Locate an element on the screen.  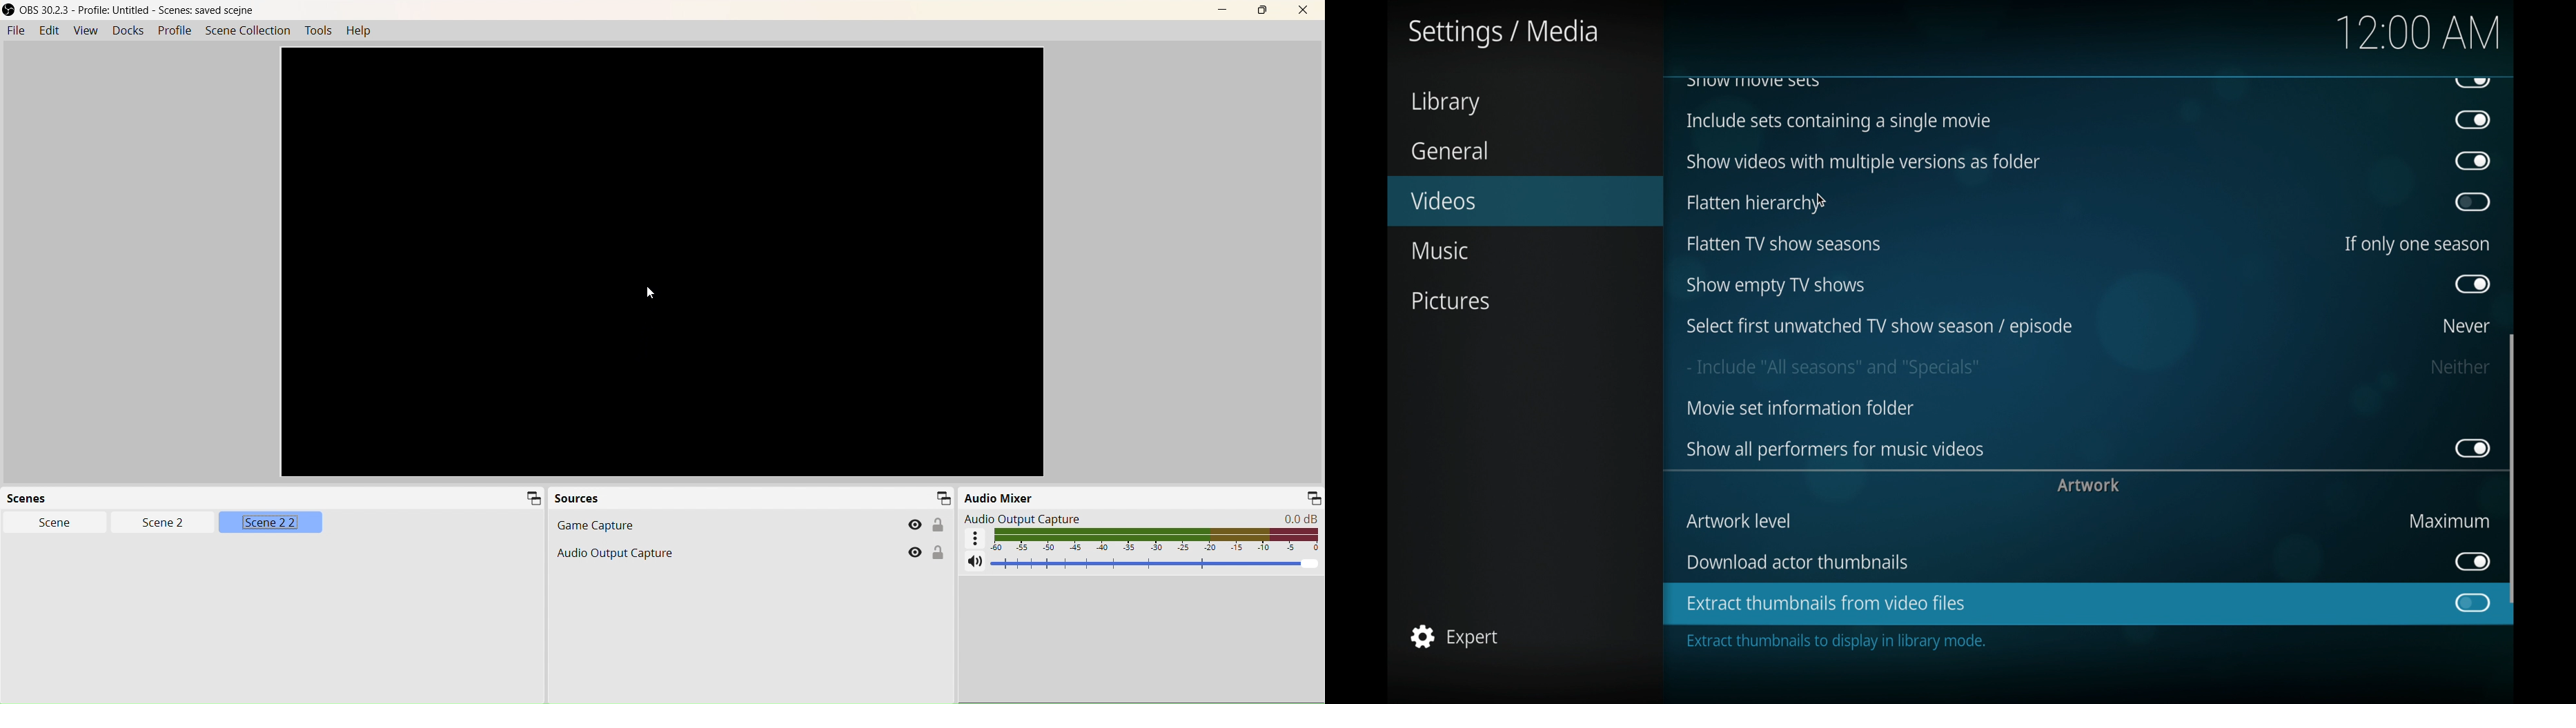
Lock is located at coordinates (938, 551).